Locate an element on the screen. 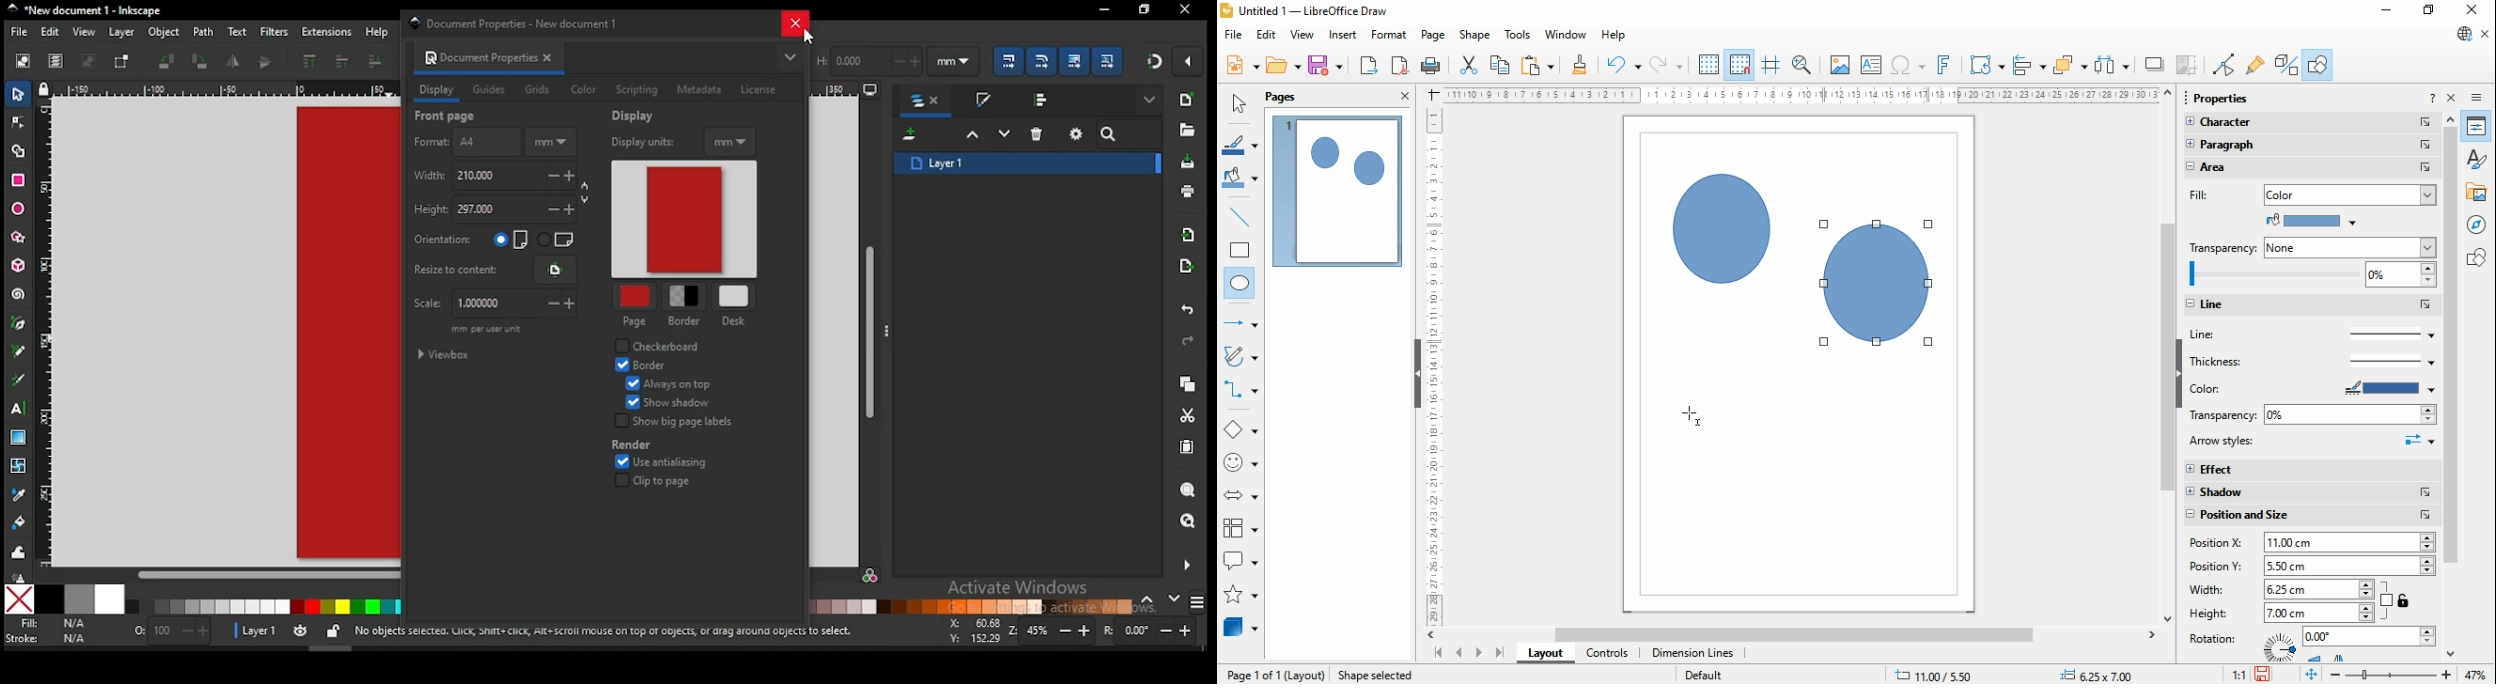 Image resolution: width=2520 pixels, height=700 pixels. 11 is located at coordinates (2240, 674).